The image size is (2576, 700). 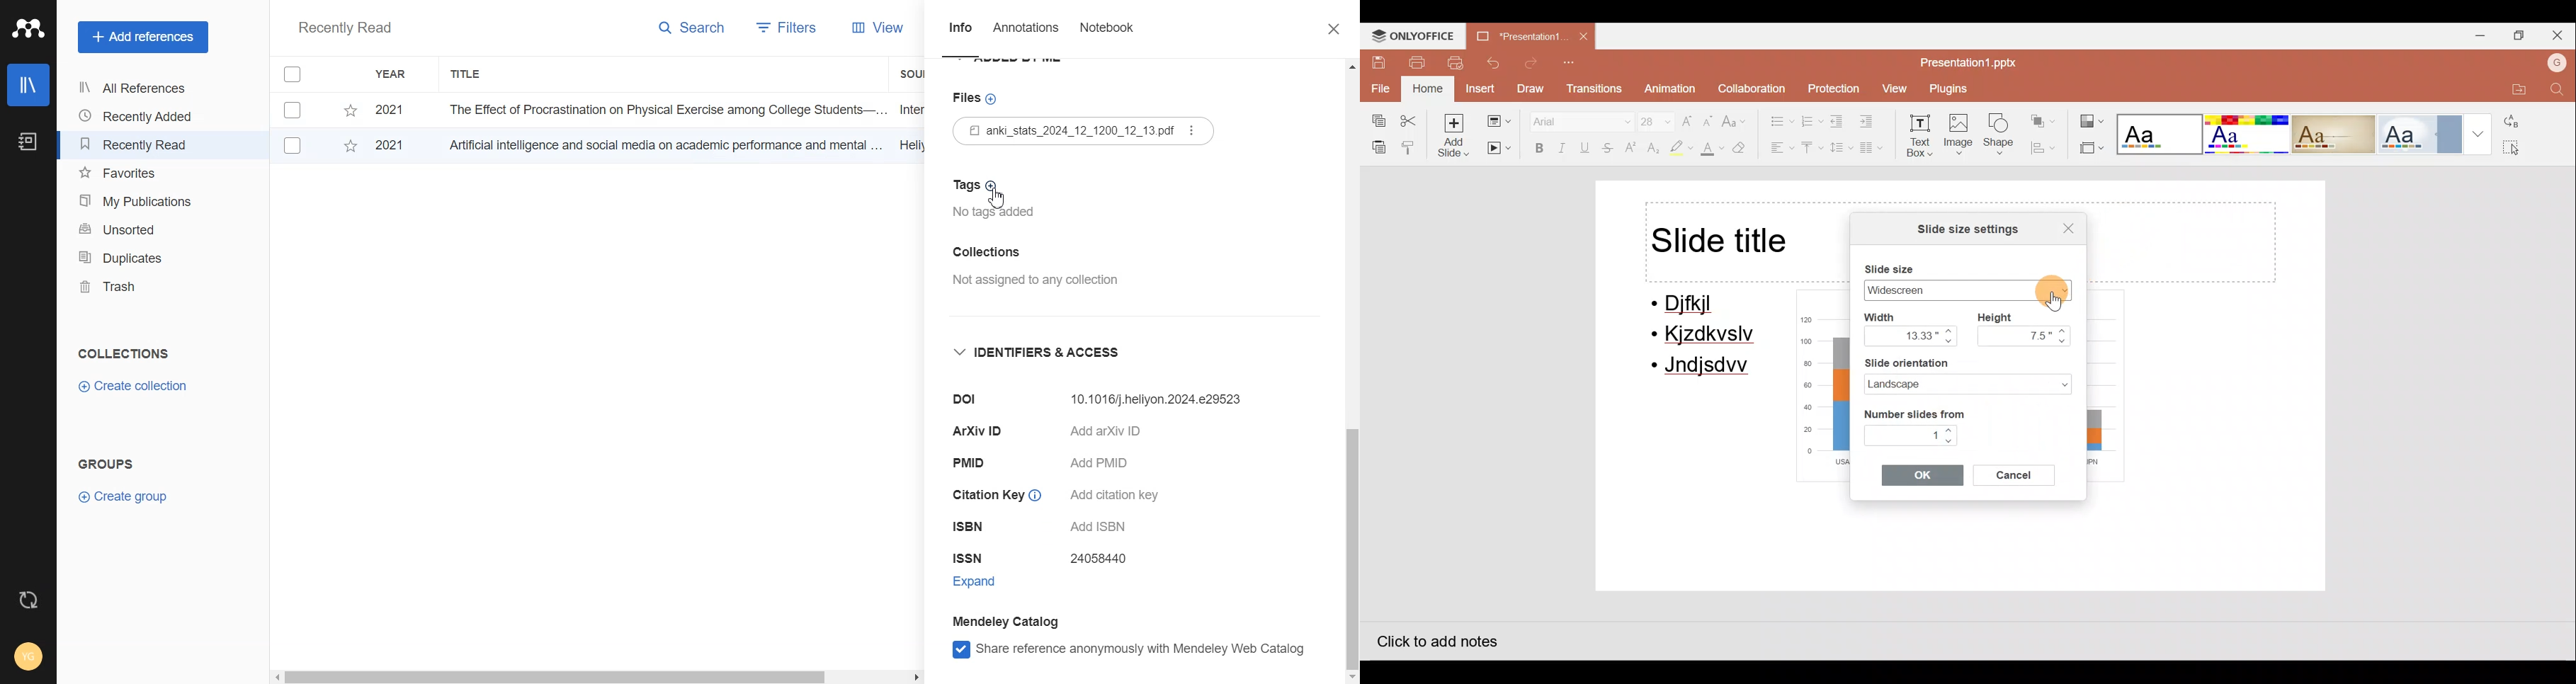 What do you see at coordinates (2519, 118) in the screenshot?
I see `Replace` at bounding box center [2519, 118].